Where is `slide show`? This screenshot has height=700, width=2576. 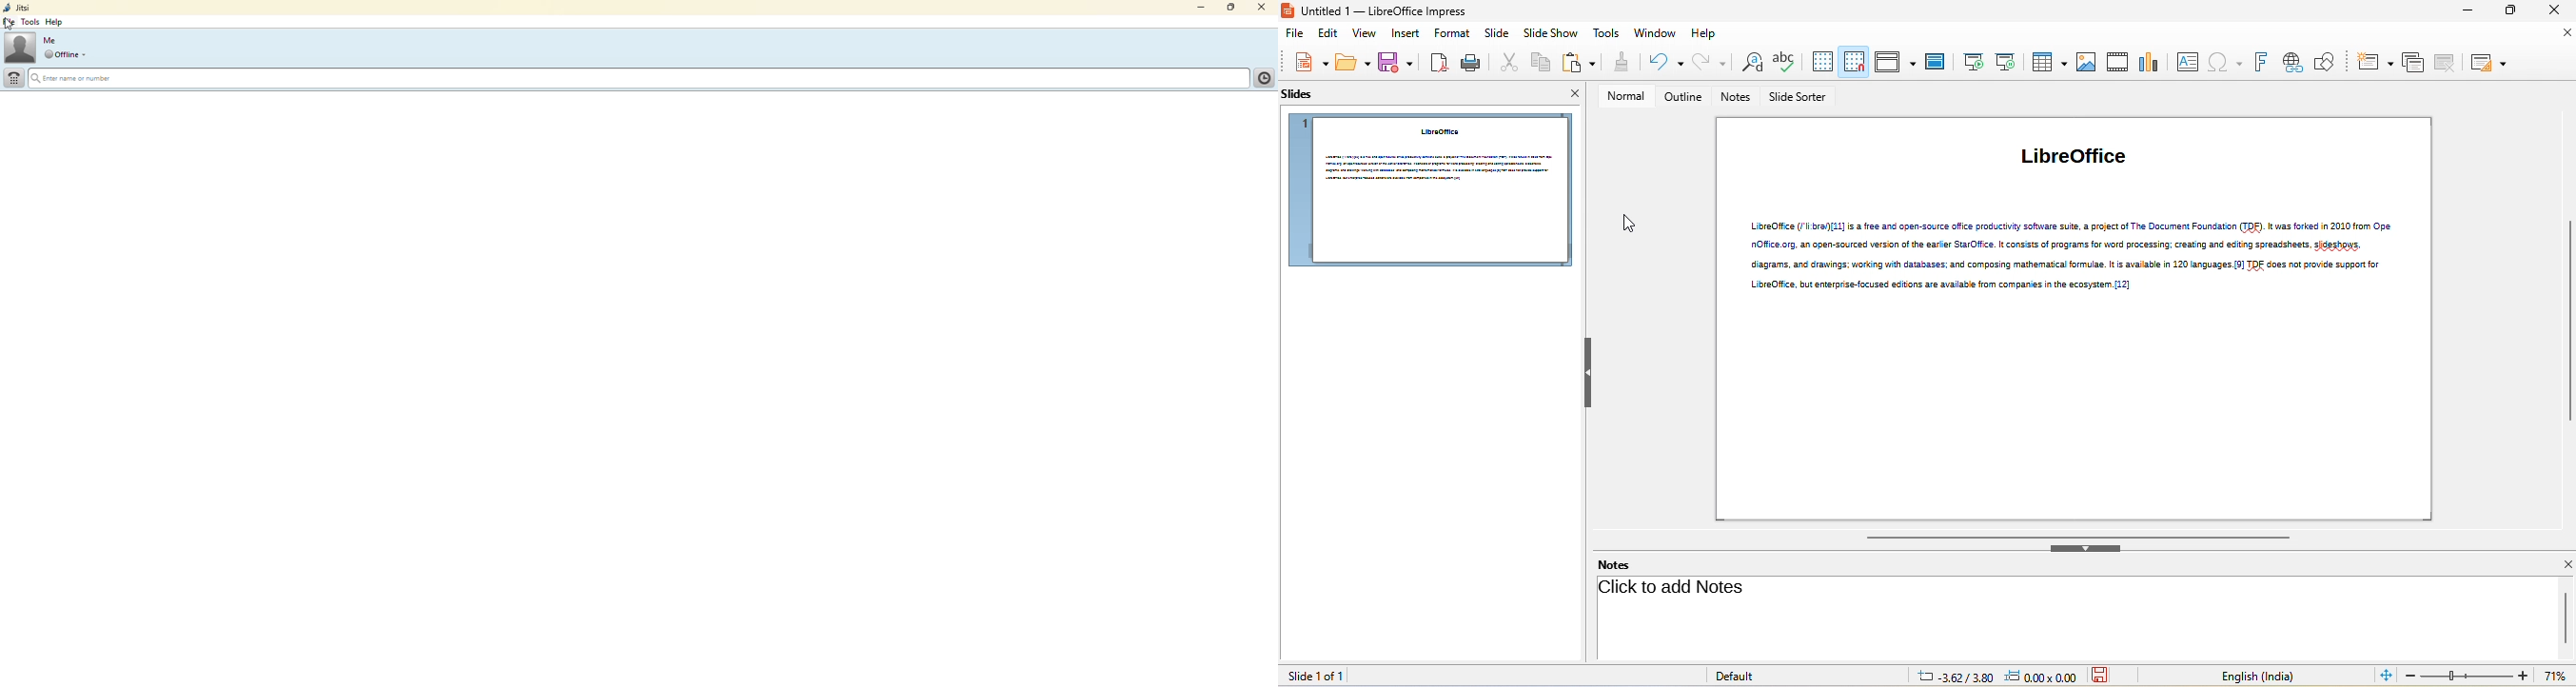
slide show is located at coordinates (1551, 34).